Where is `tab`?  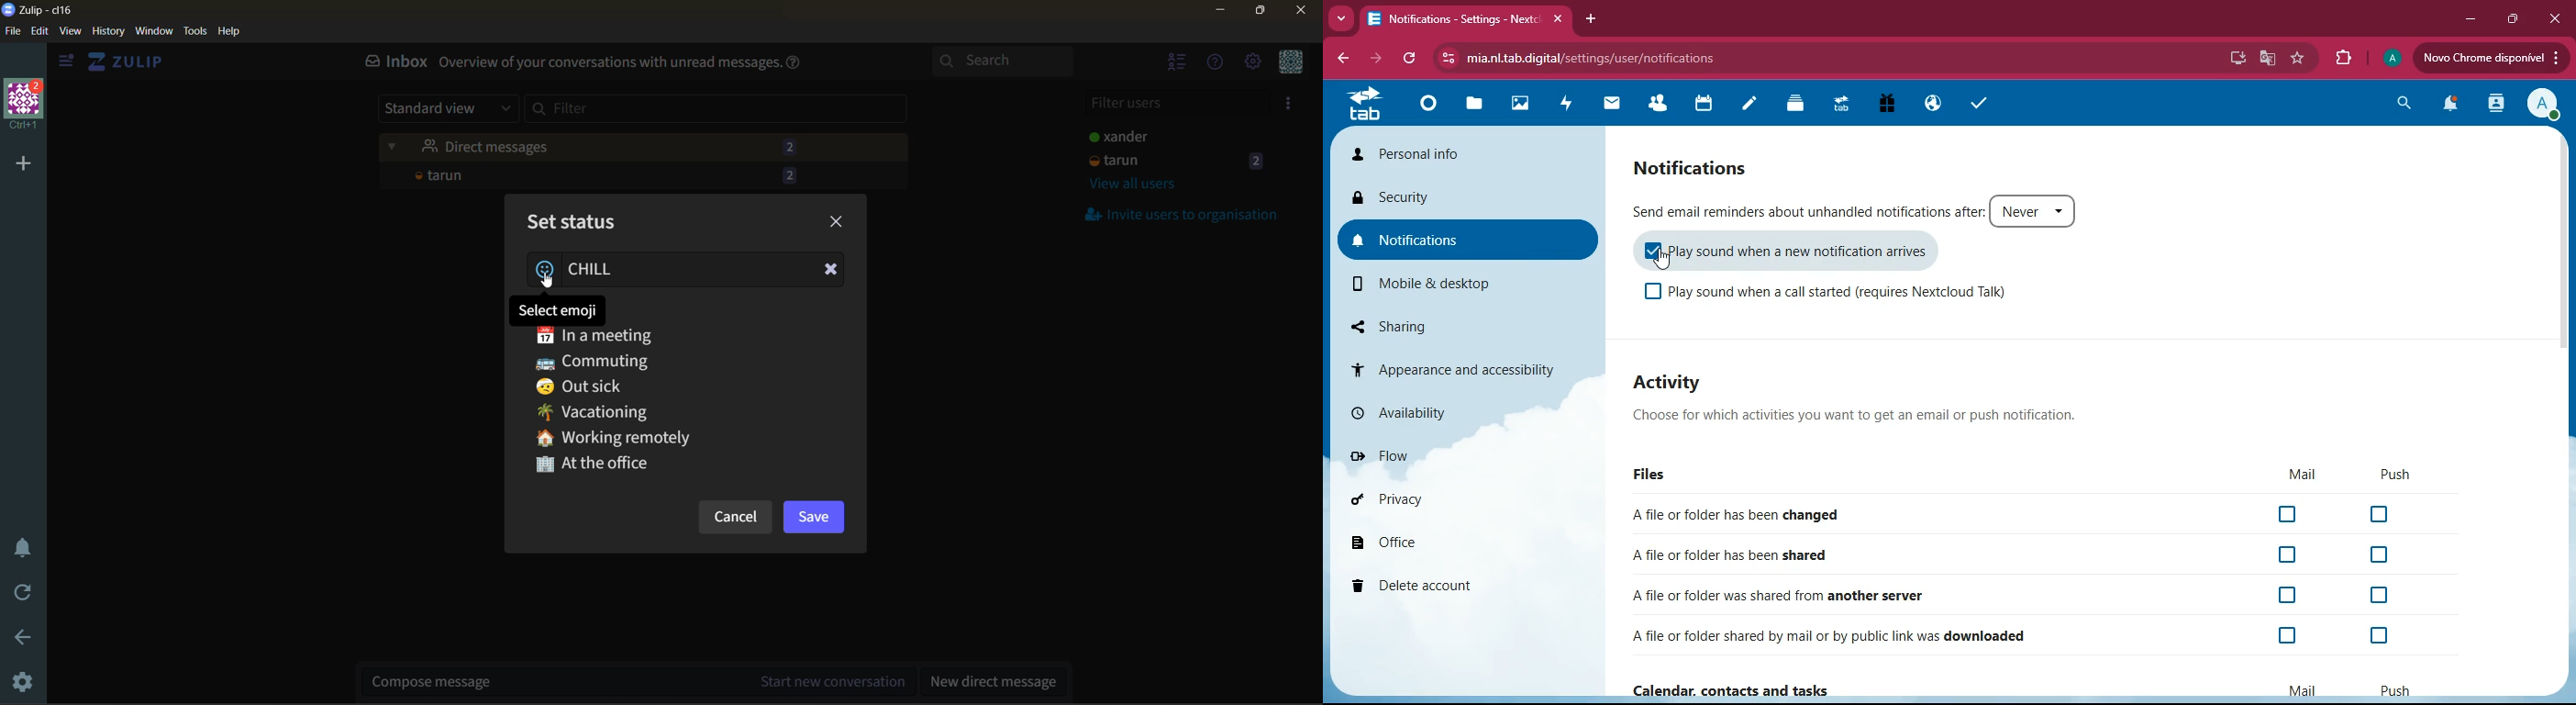
tab is located at coordinates (1845, 105).